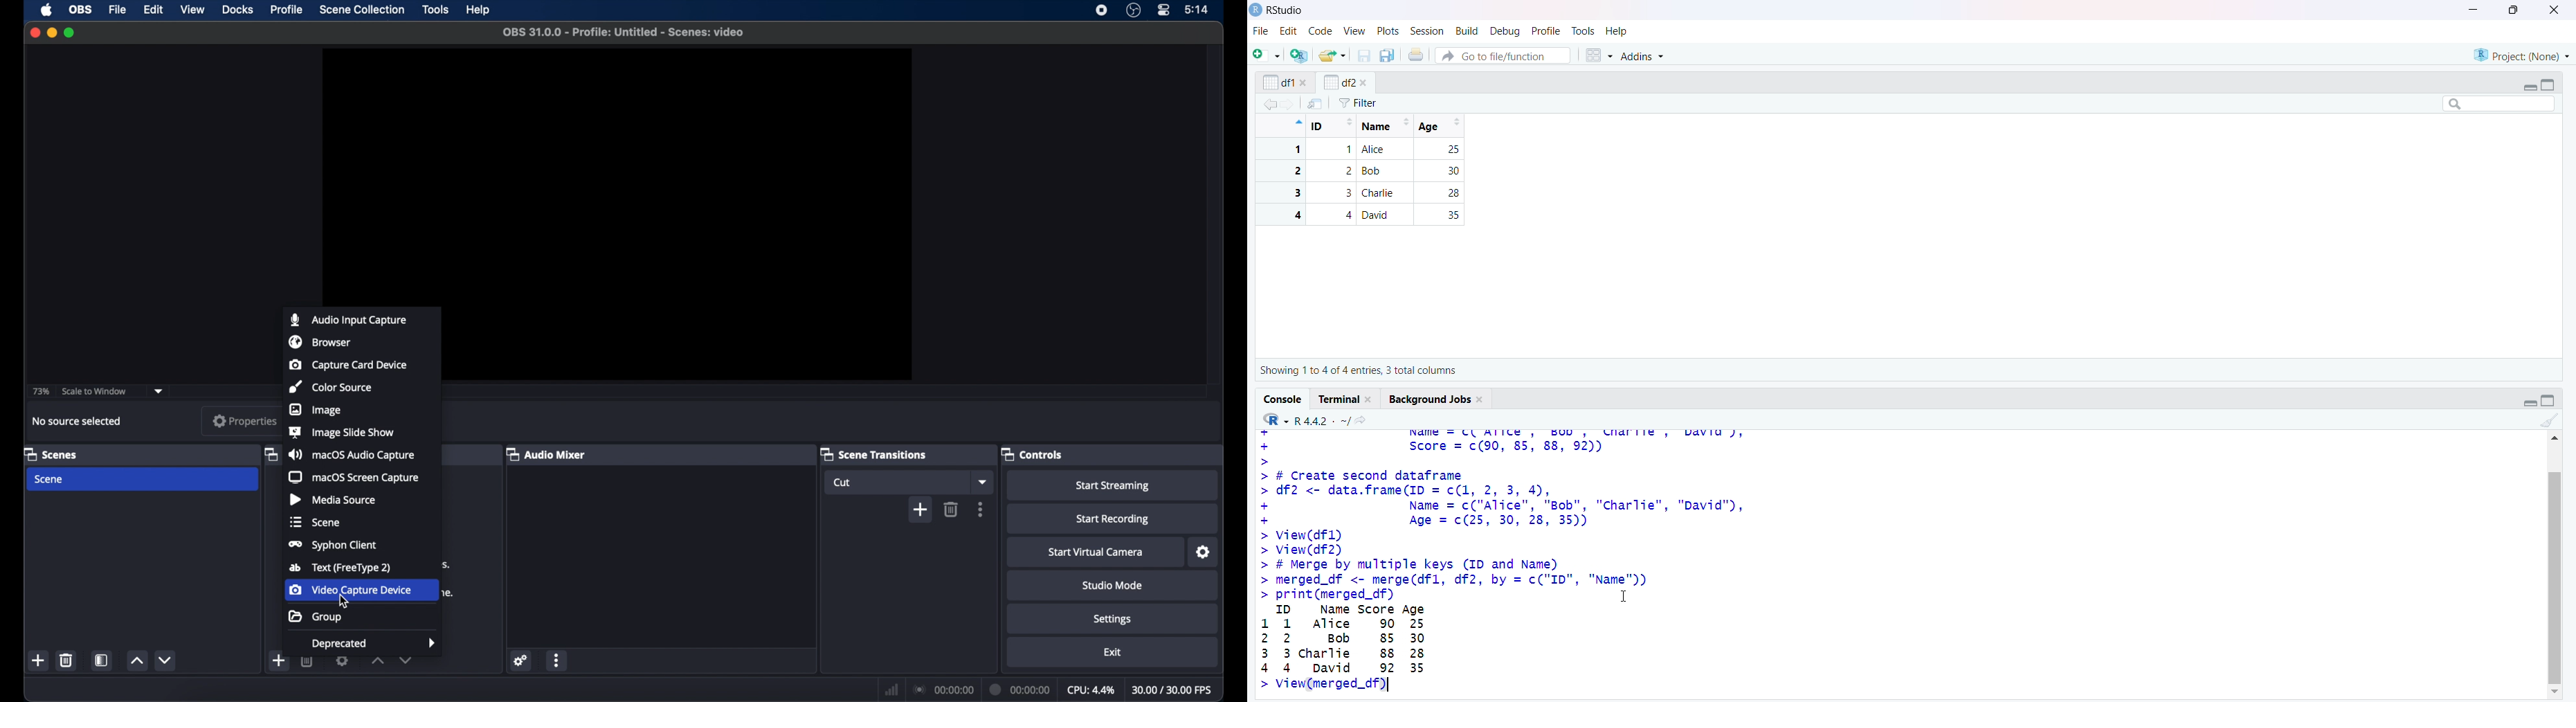 The image size is (2576, 728). I want to click on increment, so click(138, 661).